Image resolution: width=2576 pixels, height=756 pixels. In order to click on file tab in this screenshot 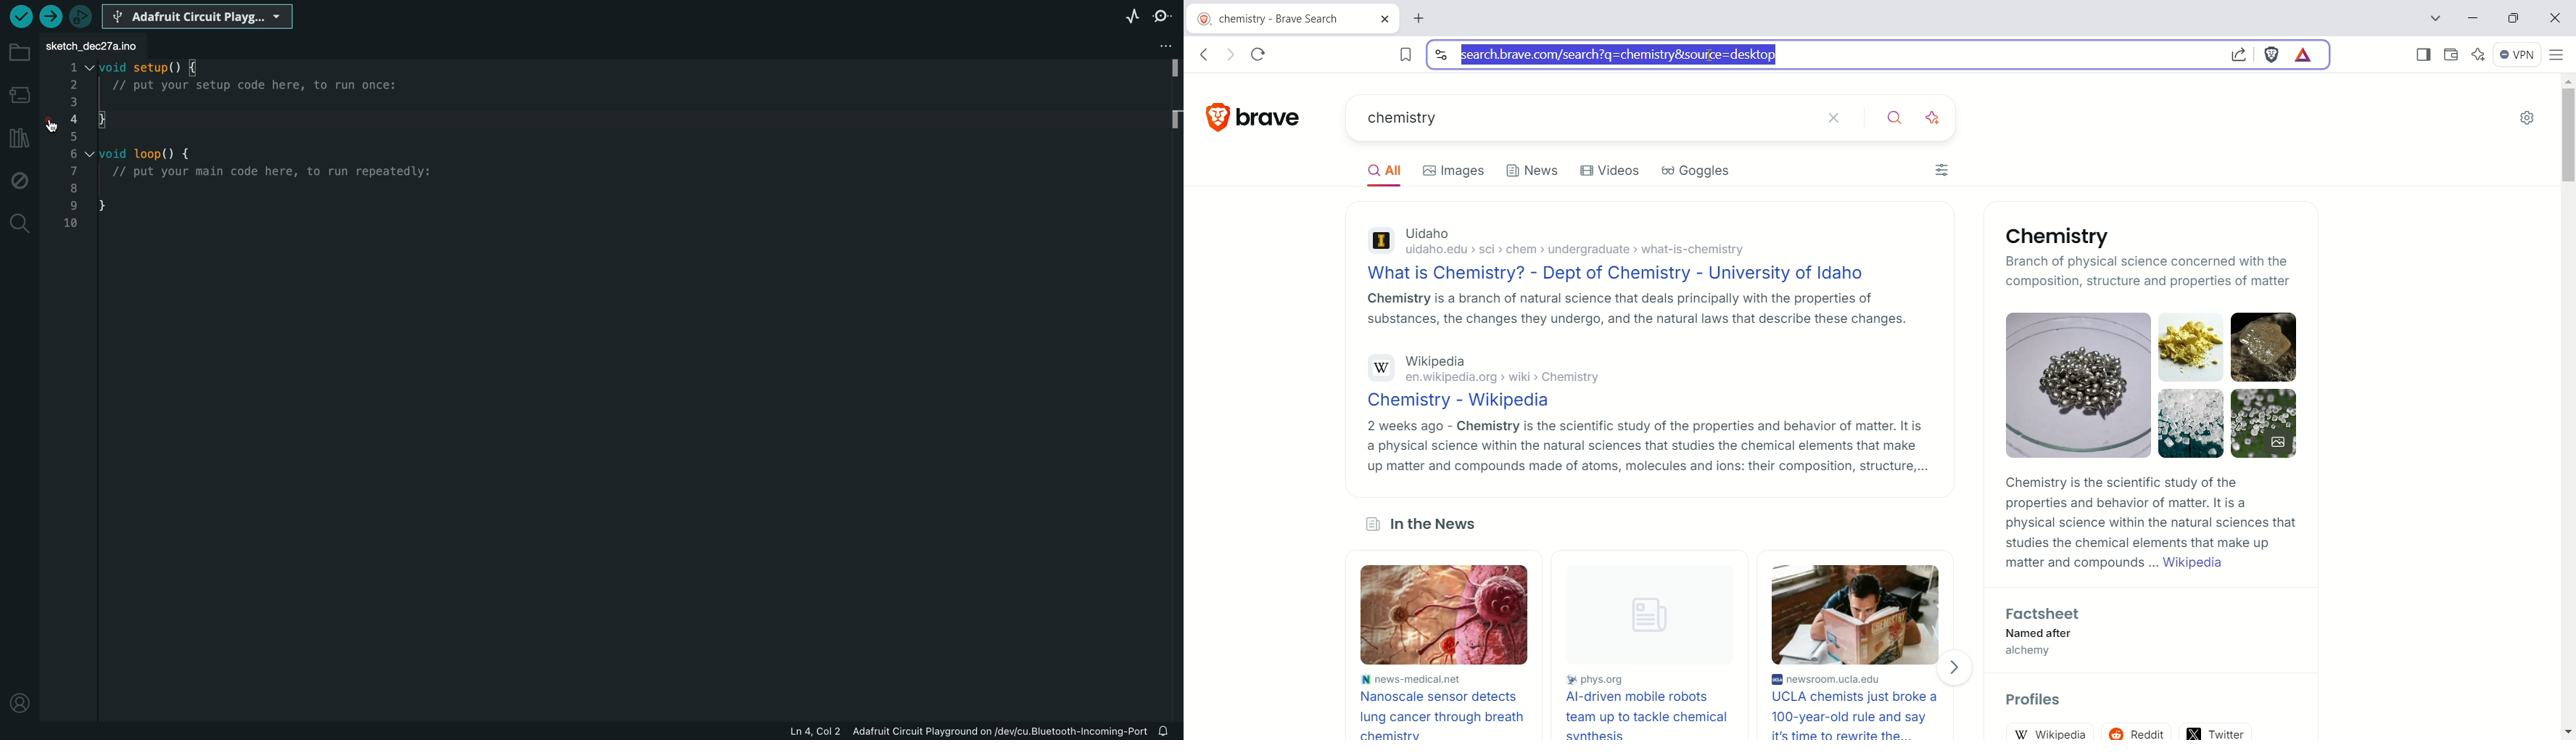, I will do `click(93, 42)`.